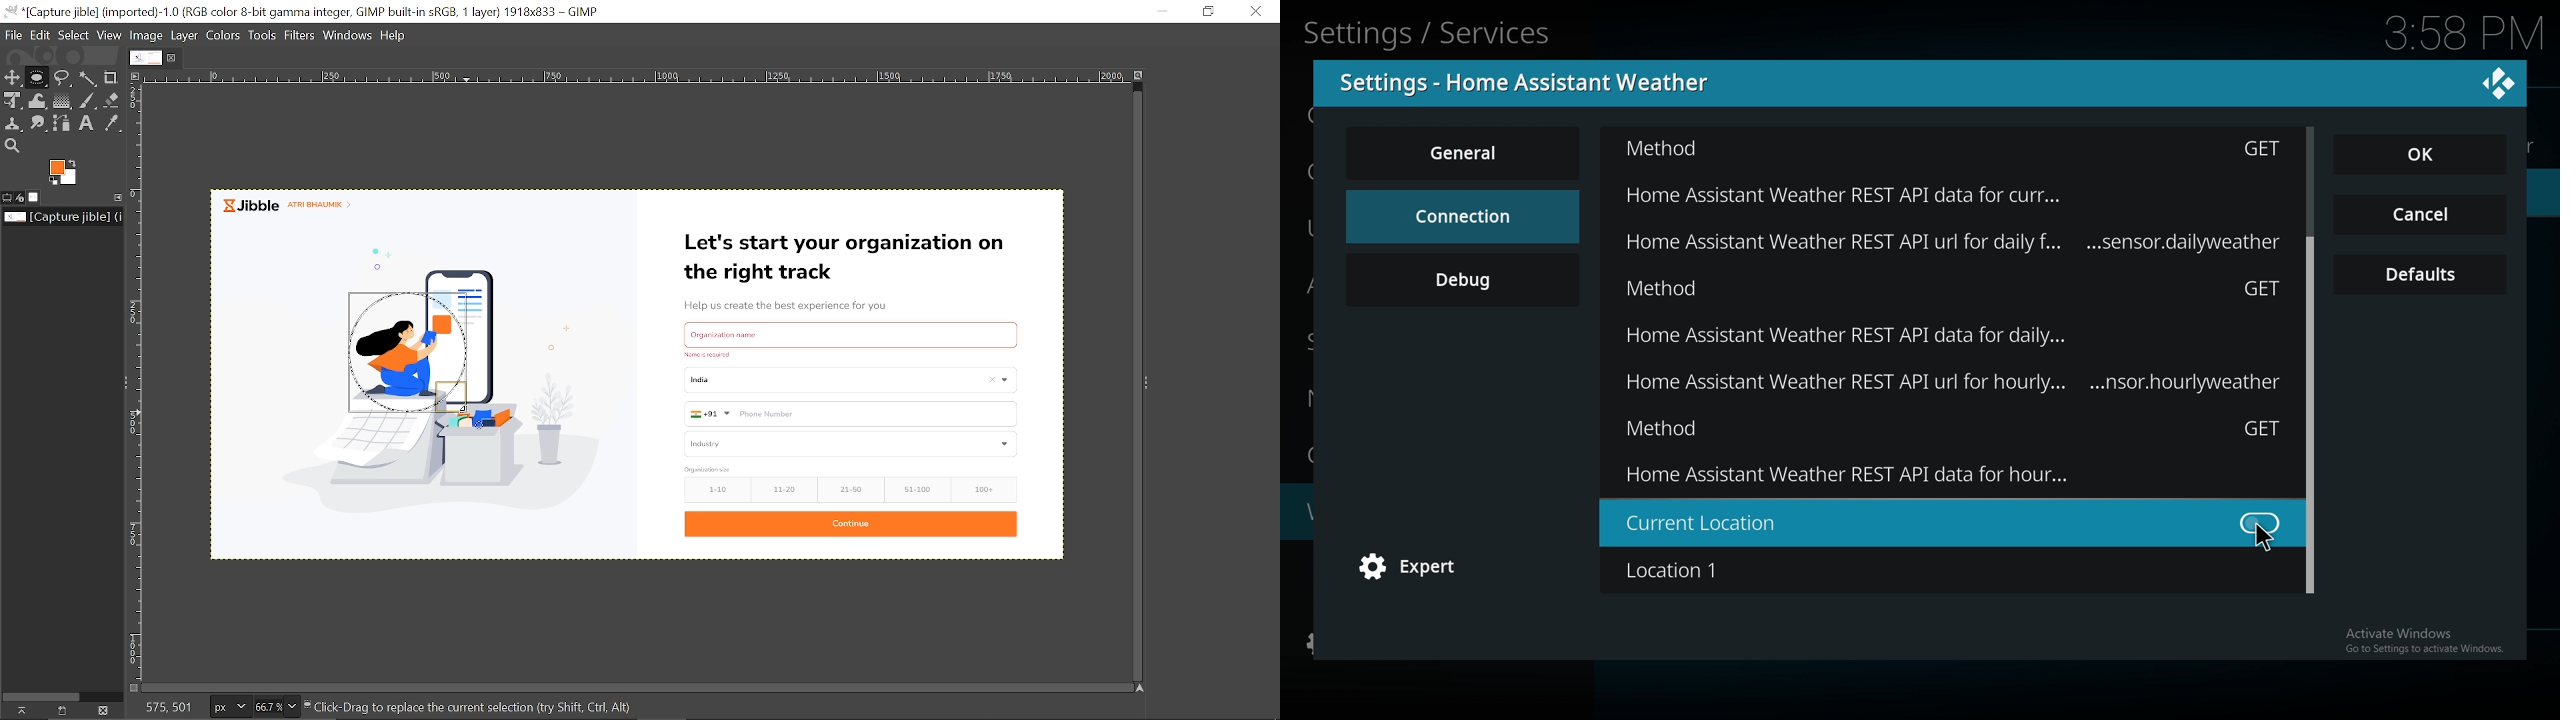 Image resolution: width=2576 pixels, height=728 pixels. What do you see at coordinates (1465, 153) in the screenshot?
I see `general` at bounding box center [1465, 153].